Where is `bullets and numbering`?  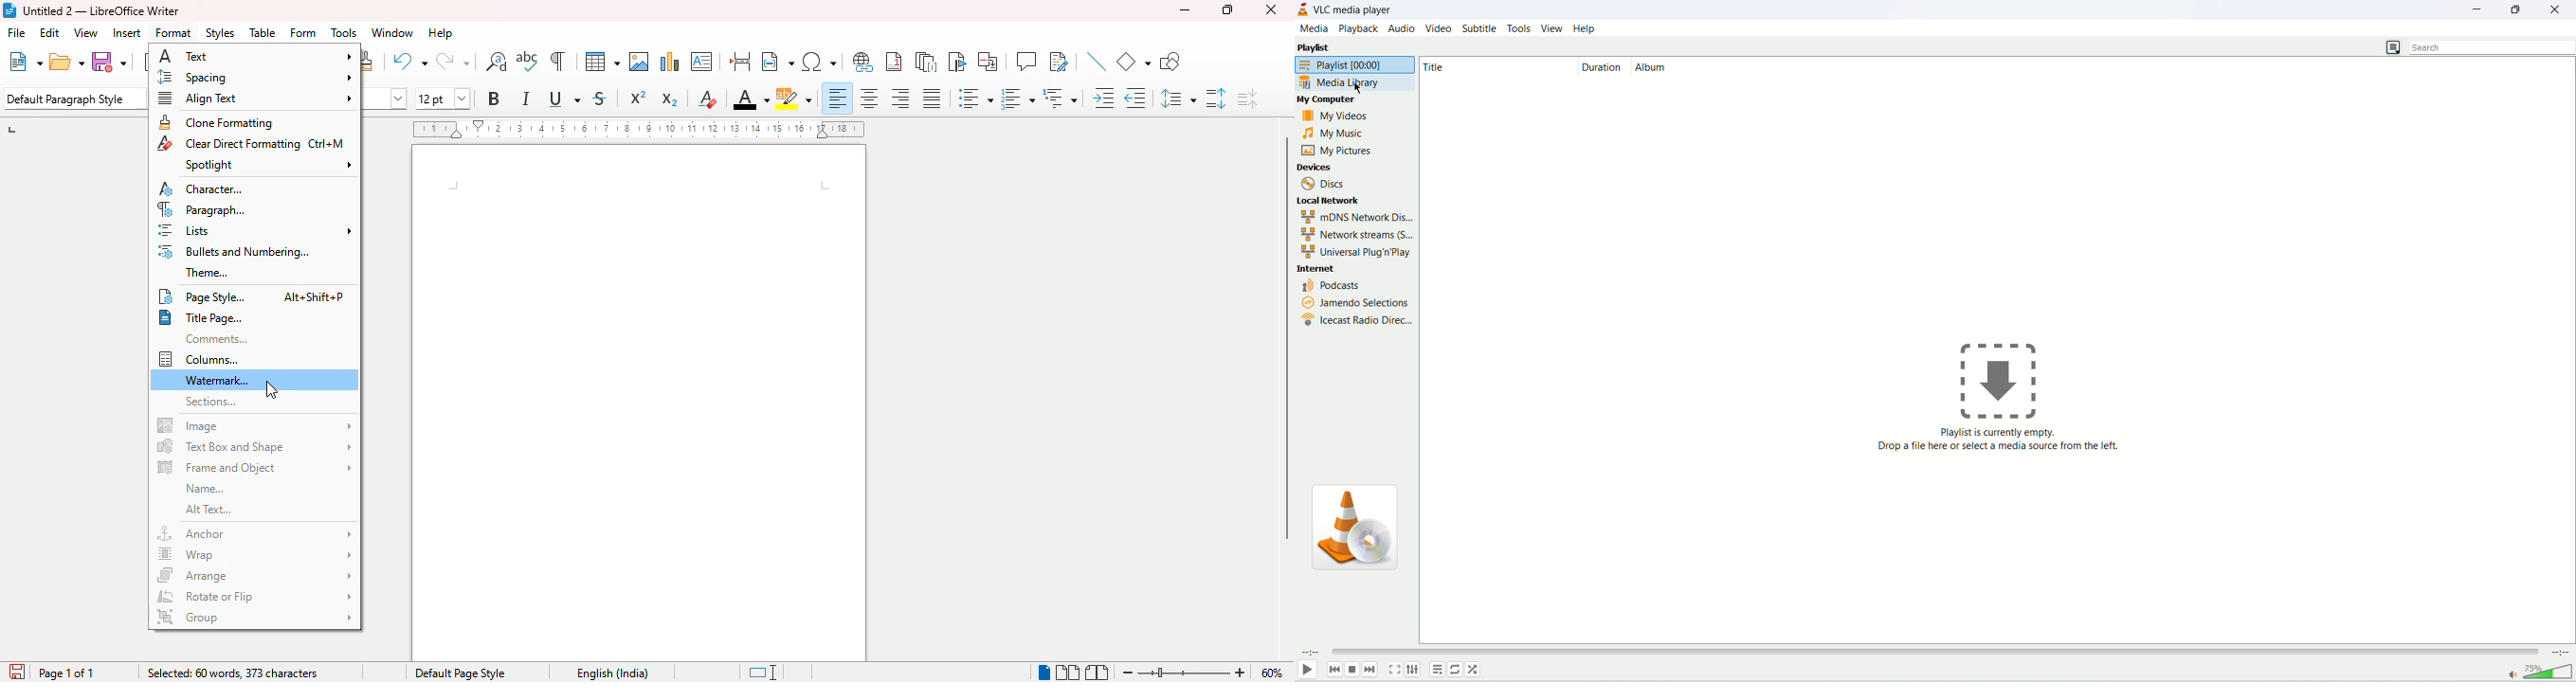
bullets and numbering is located at coordinates (233, 251).